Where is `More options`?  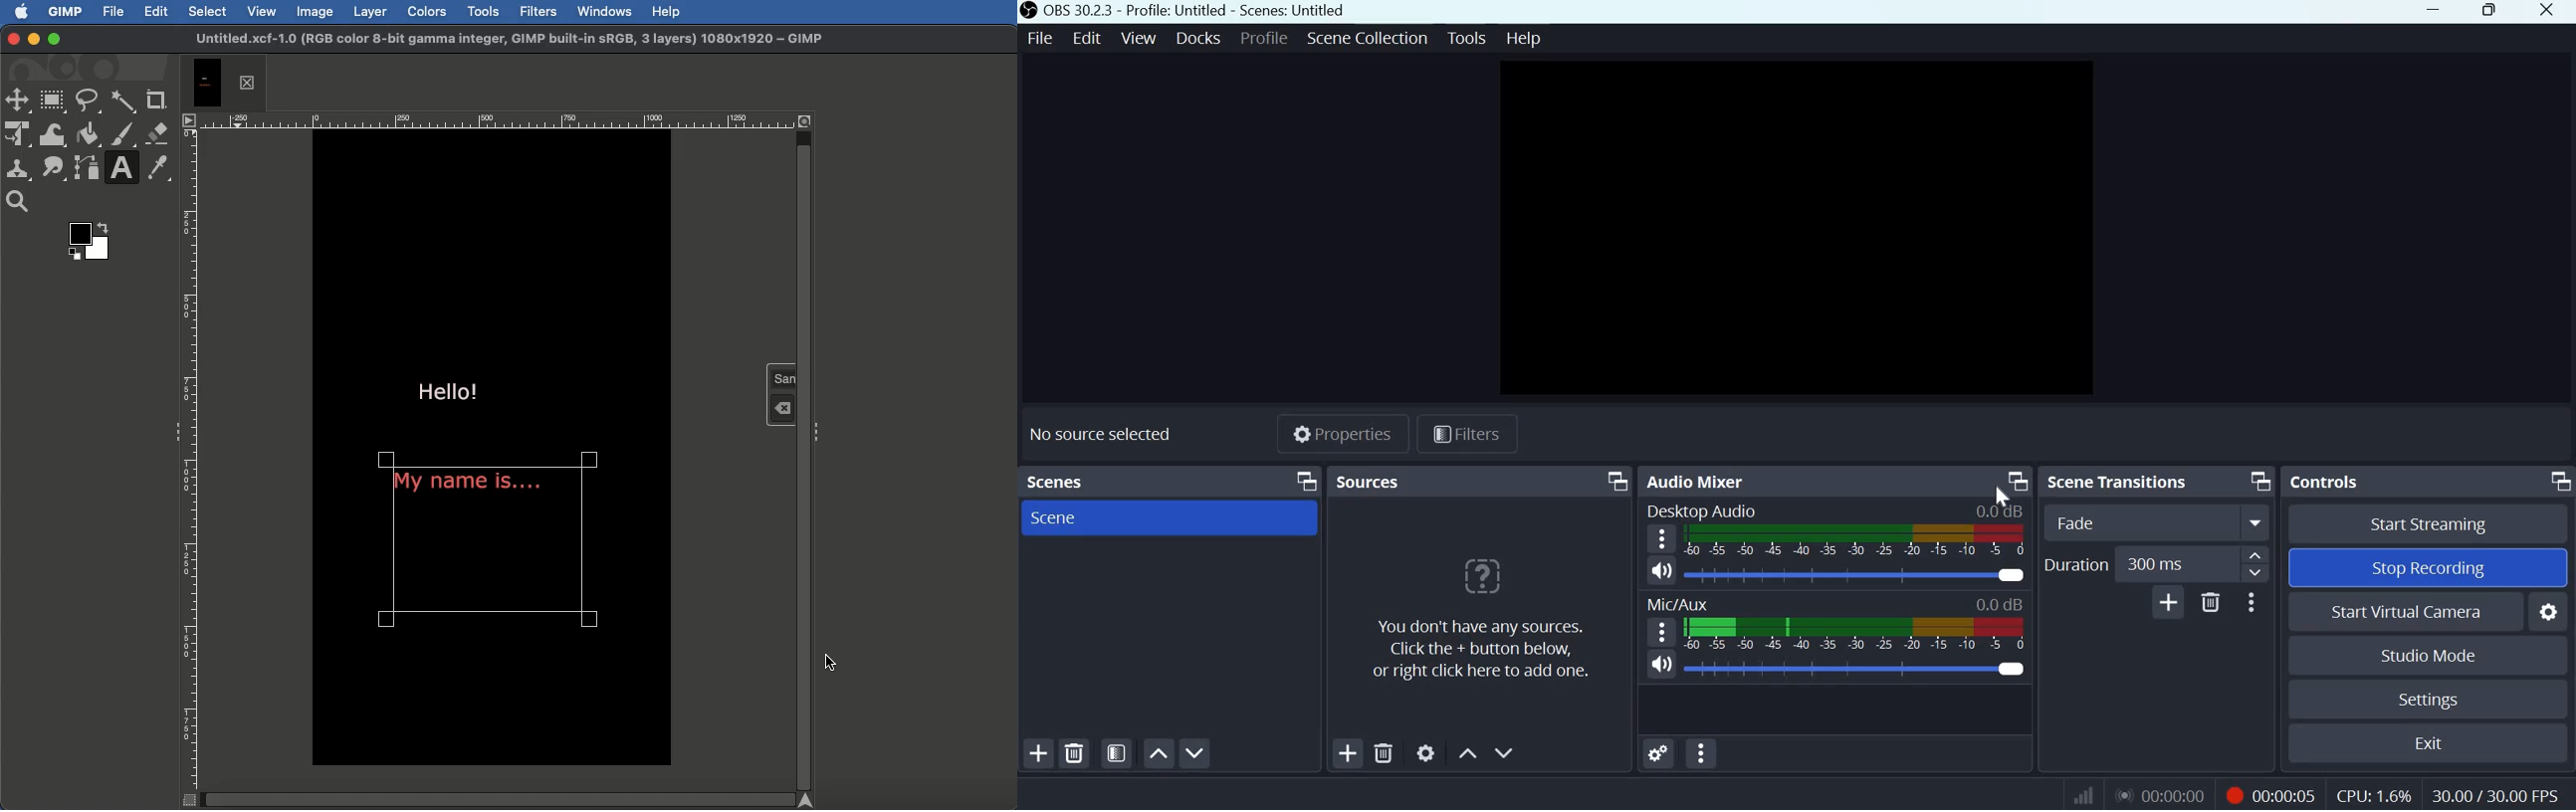 More options is located at coordinates (2255, 602).